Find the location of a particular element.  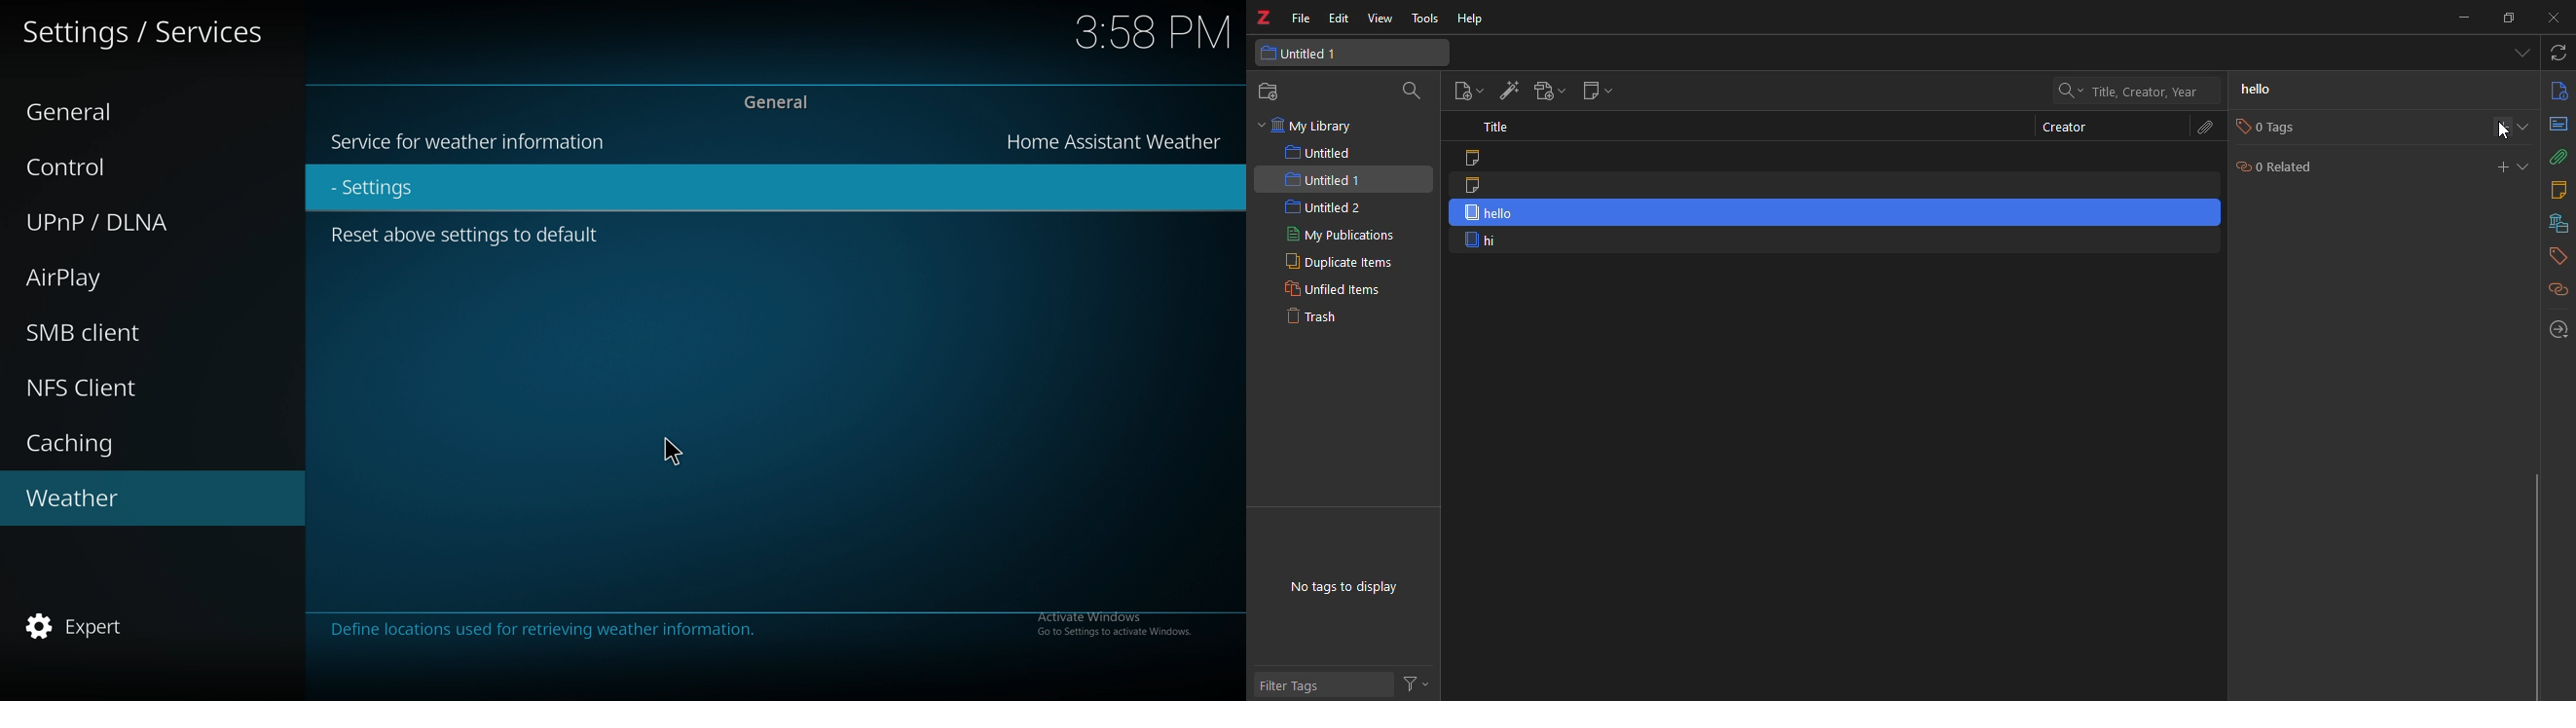

tab is located at coordinates (2518, 55).